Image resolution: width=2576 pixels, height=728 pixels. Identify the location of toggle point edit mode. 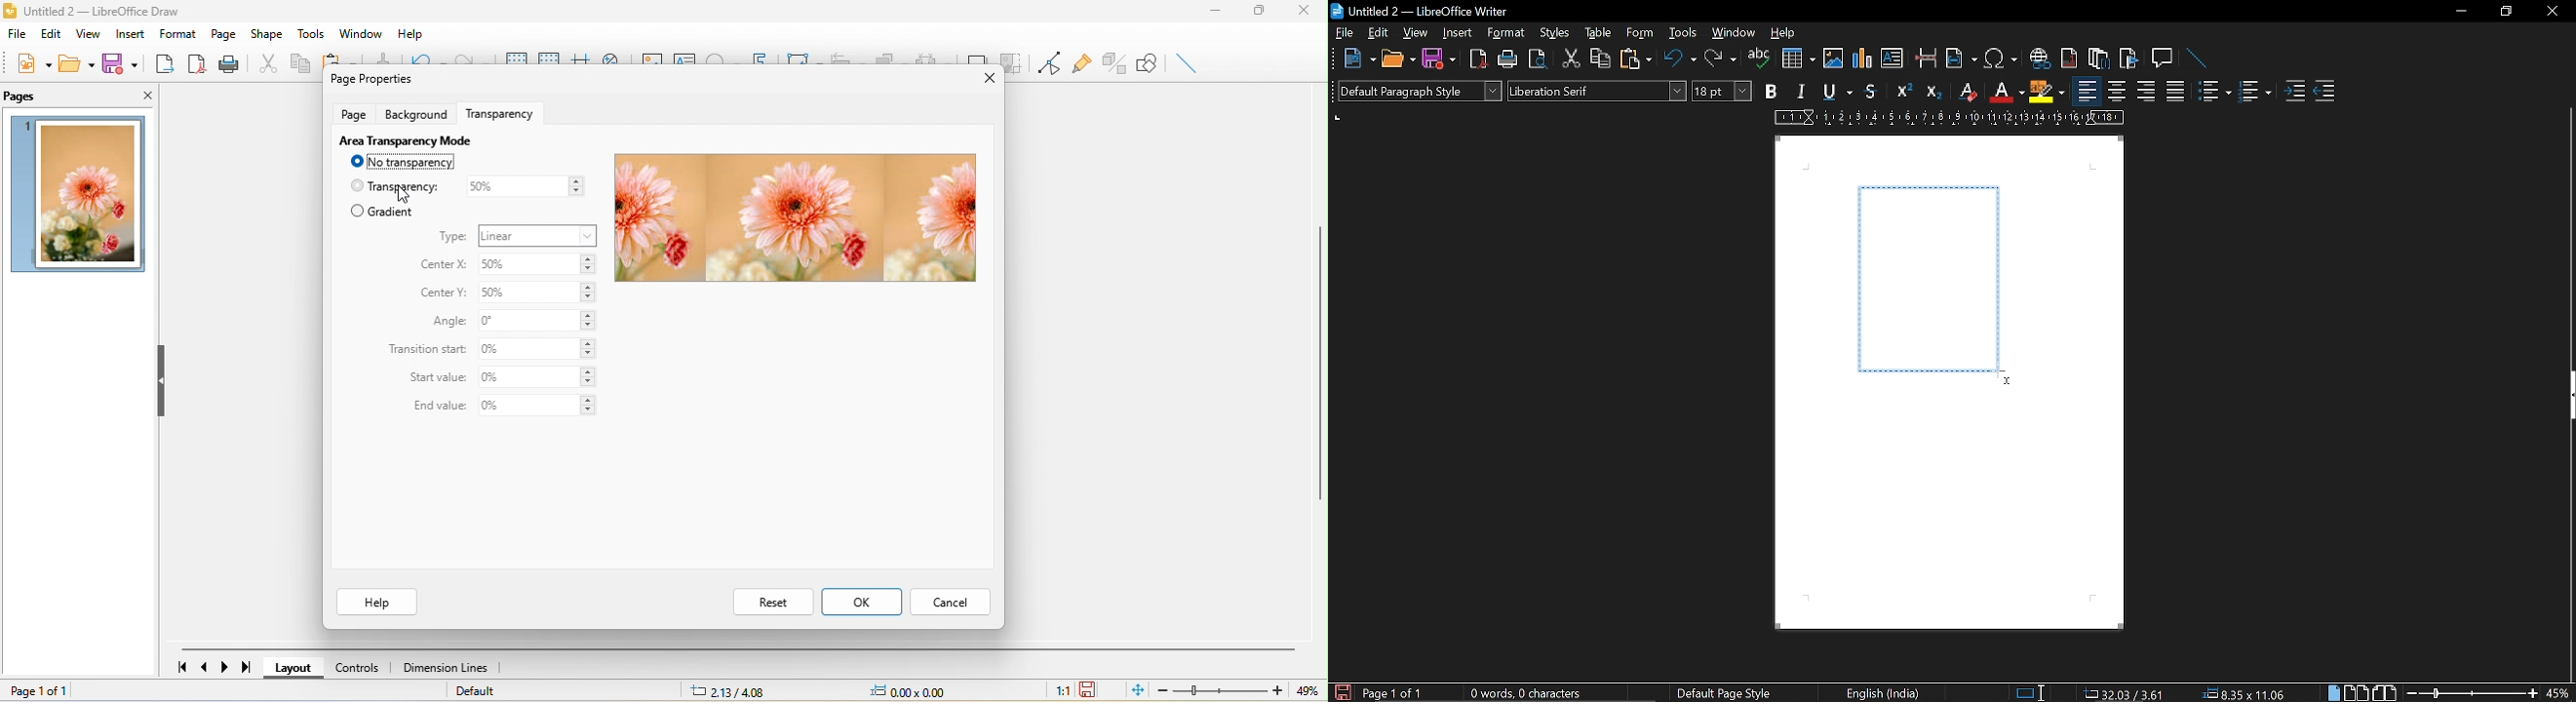
(1046, 63).